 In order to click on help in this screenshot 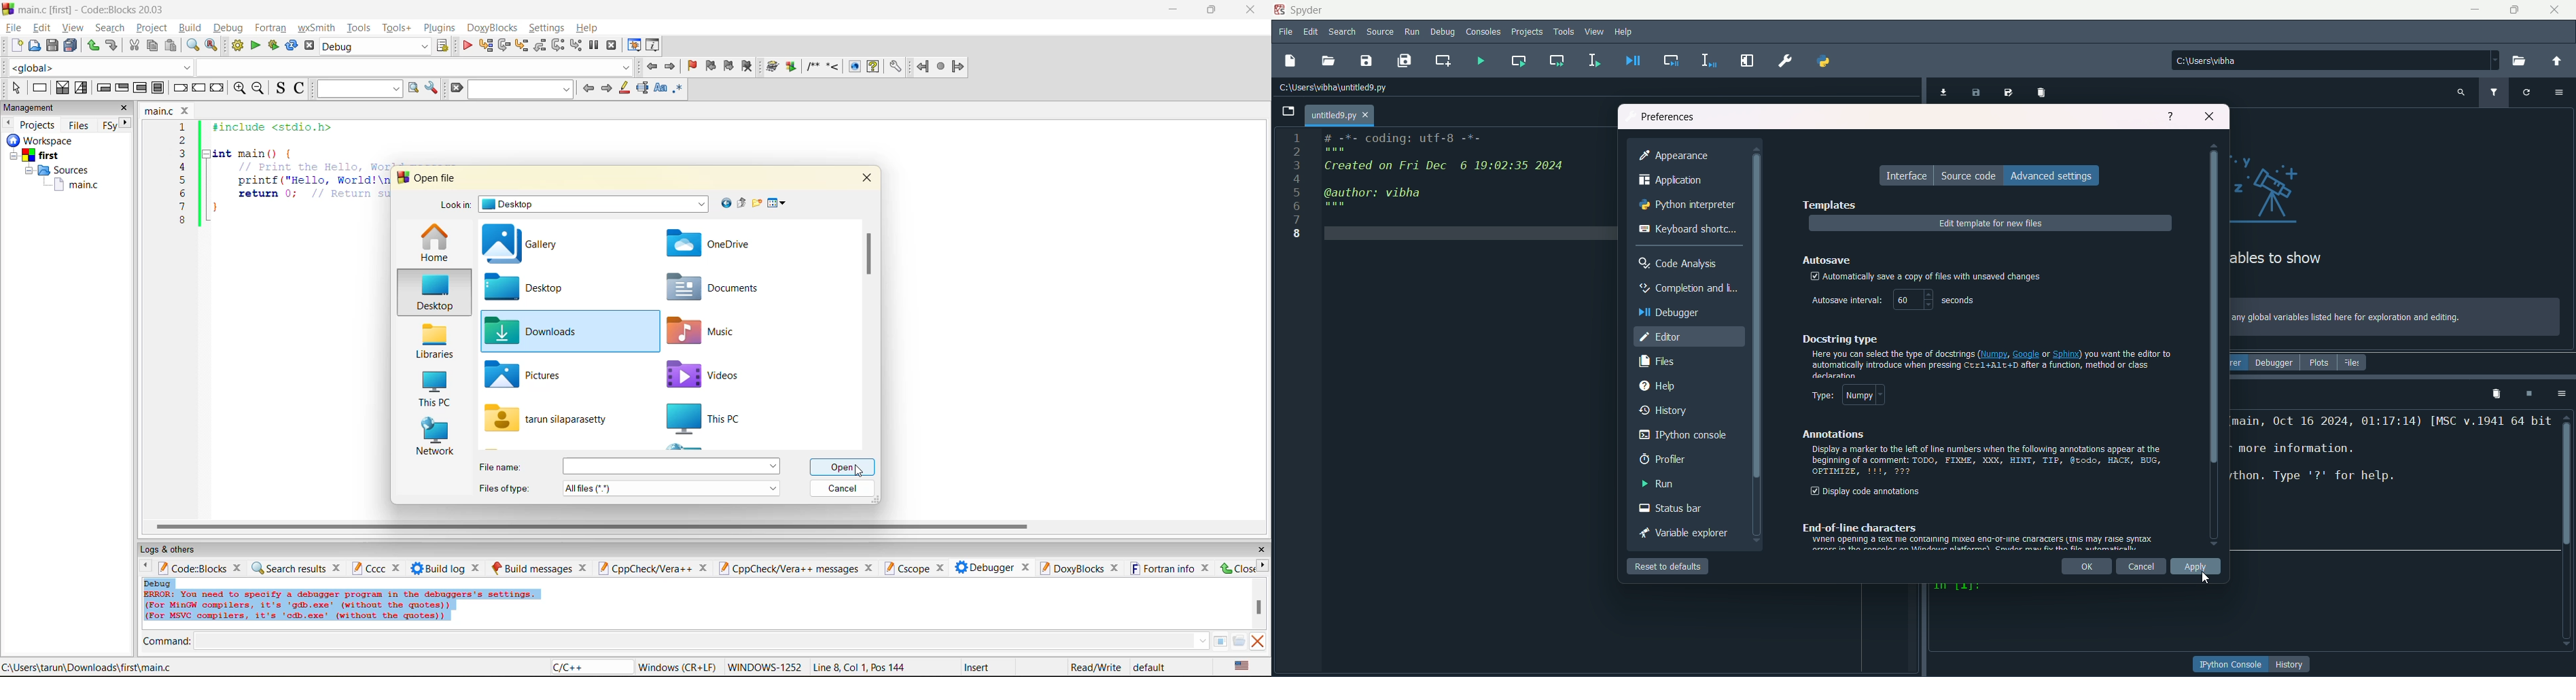, I will do `click(873, 66)`.